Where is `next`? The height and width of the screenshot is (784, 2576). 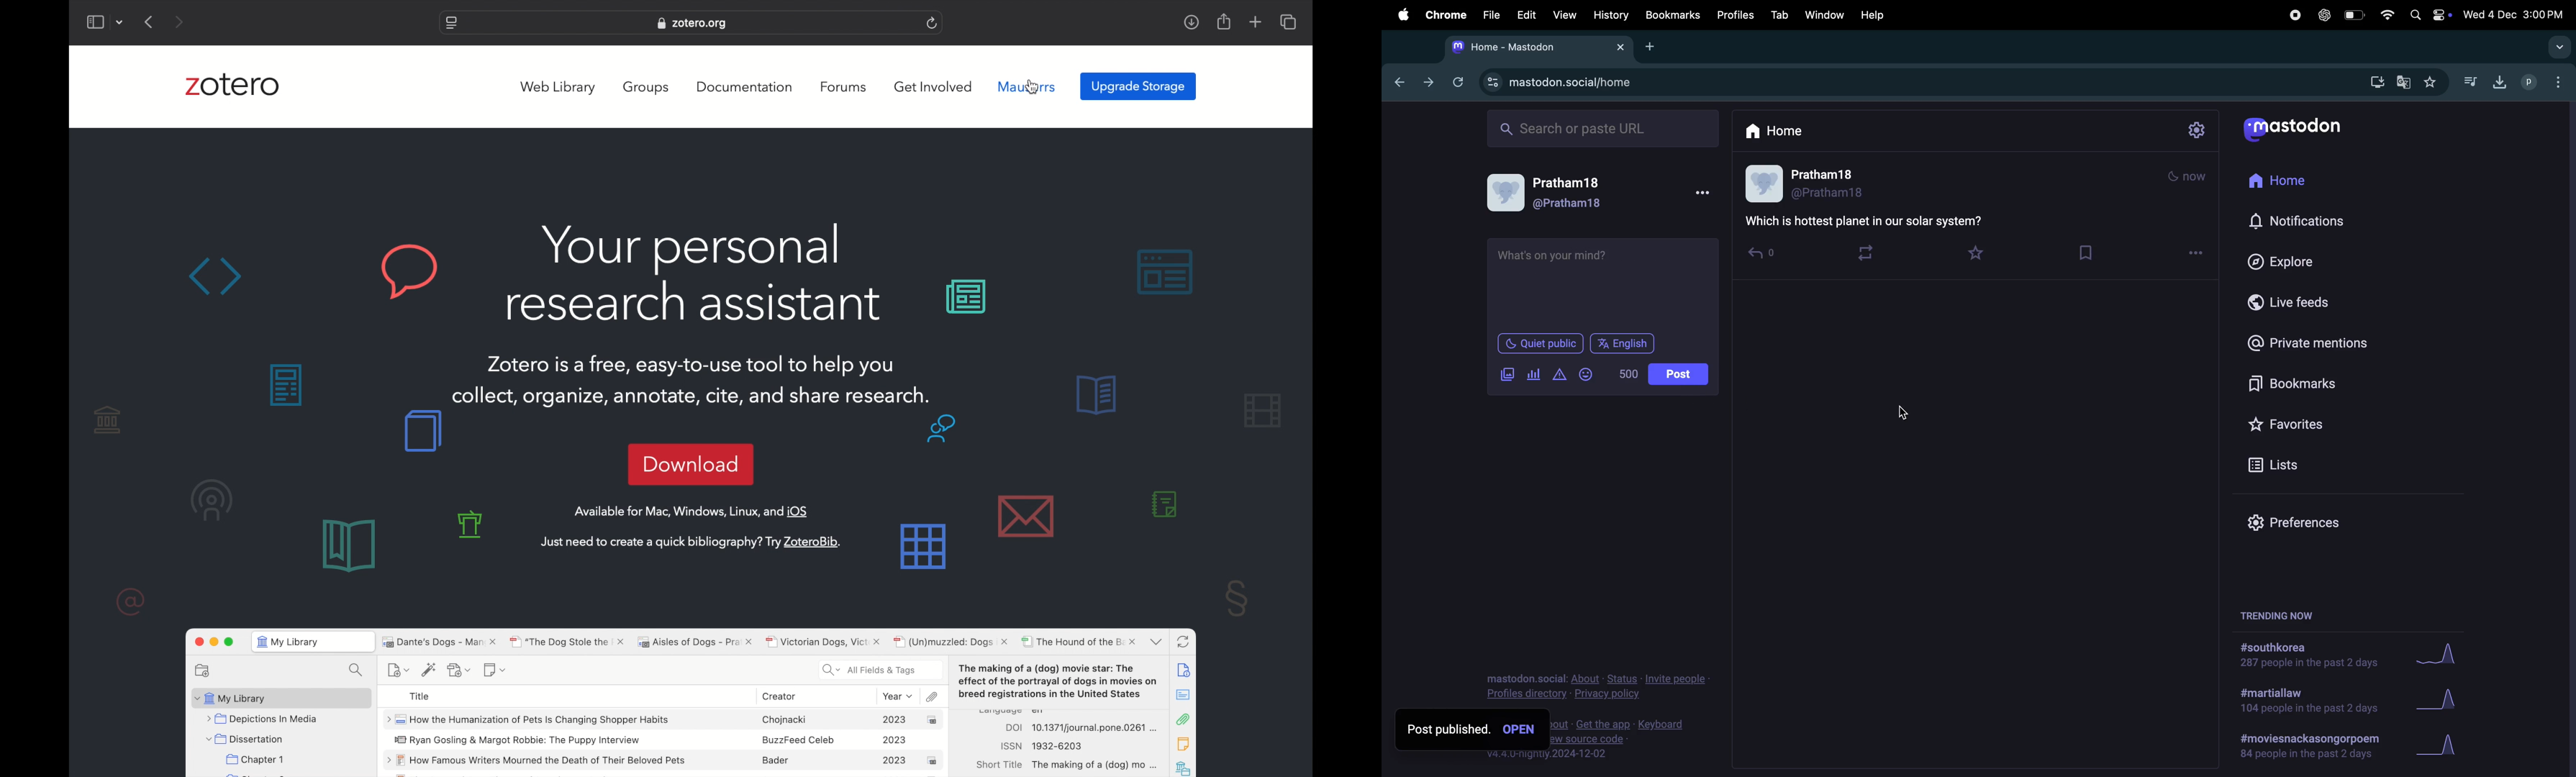
next is located at coordinates (180, 22).